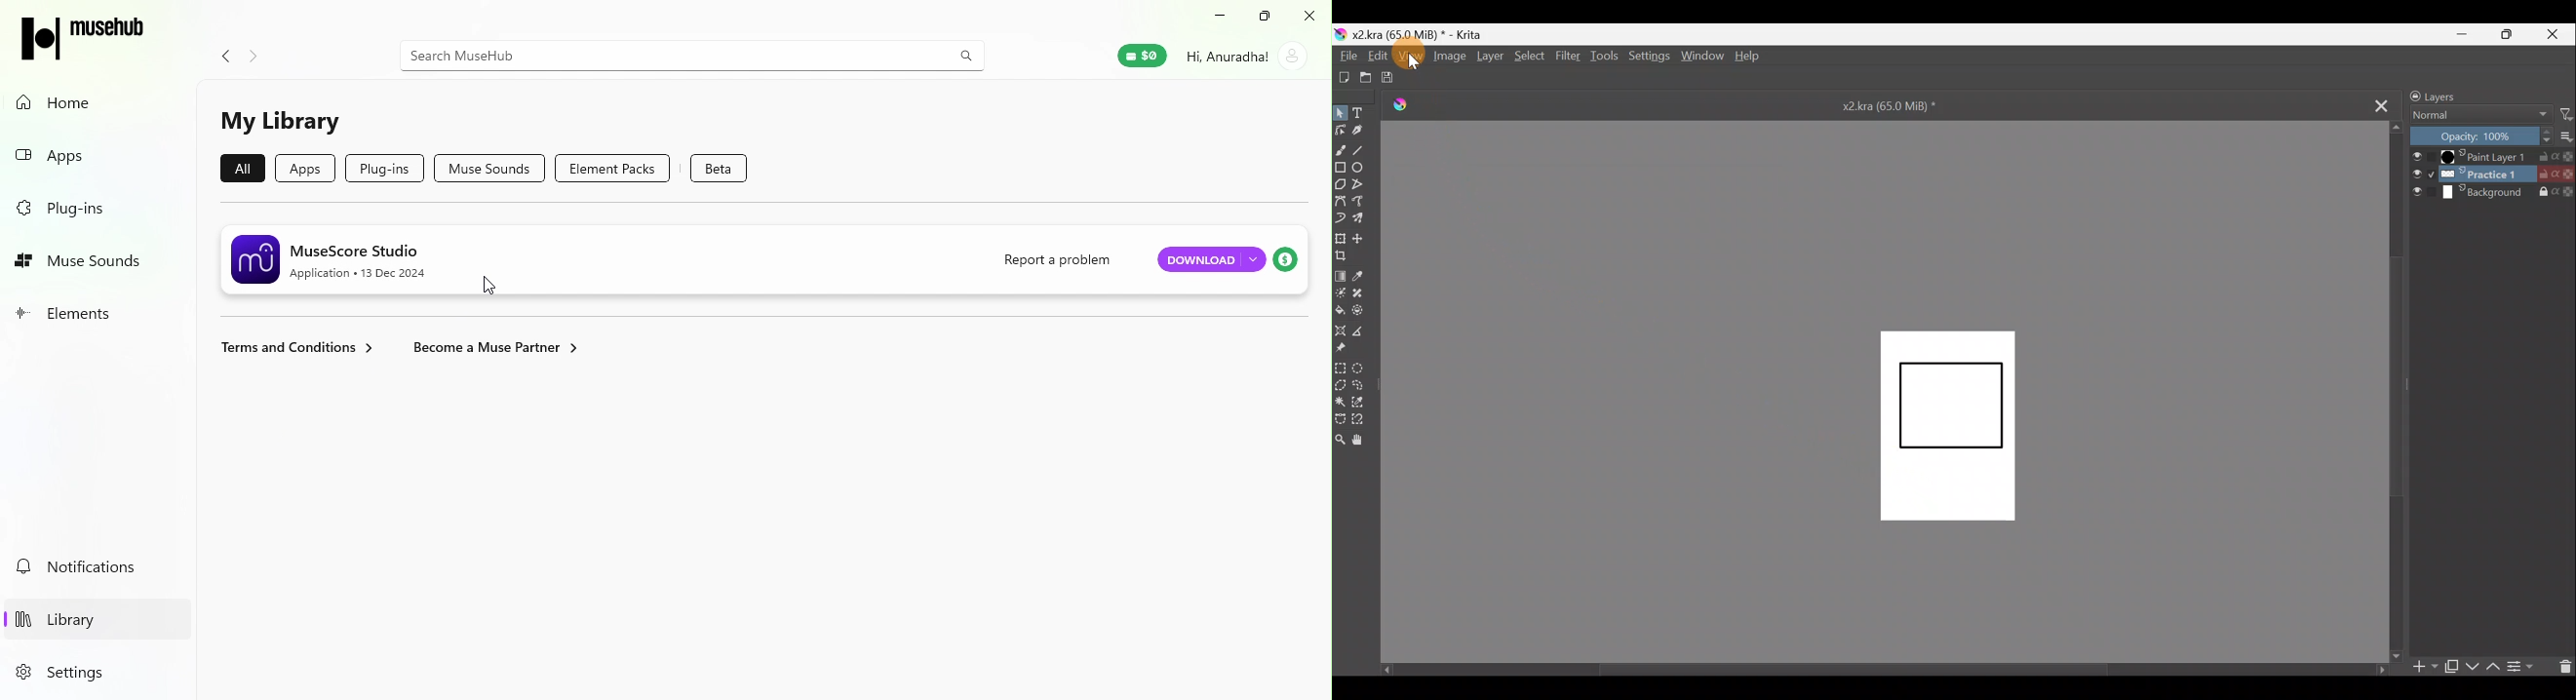  I want to click on File, so click(1347, 55).